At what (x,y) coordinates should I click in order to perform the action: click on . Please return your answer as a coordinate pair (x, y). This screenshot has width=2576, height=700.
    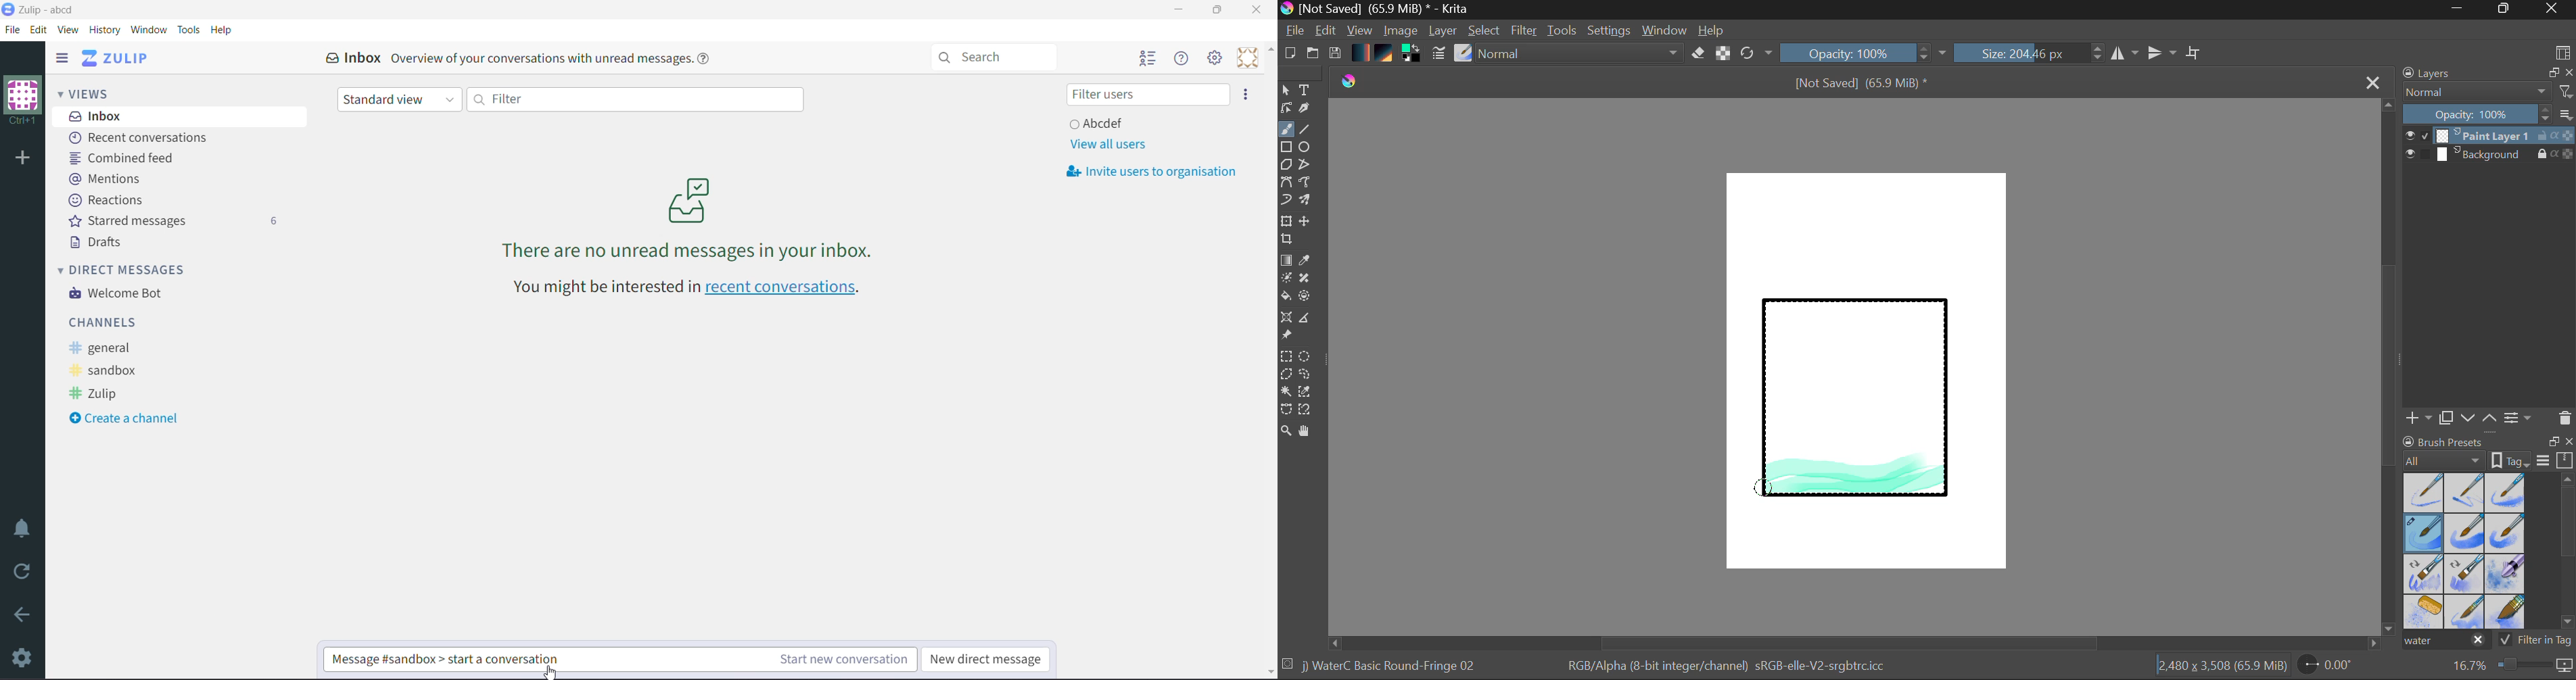
    Looking at the image, I should click on (986, 661).